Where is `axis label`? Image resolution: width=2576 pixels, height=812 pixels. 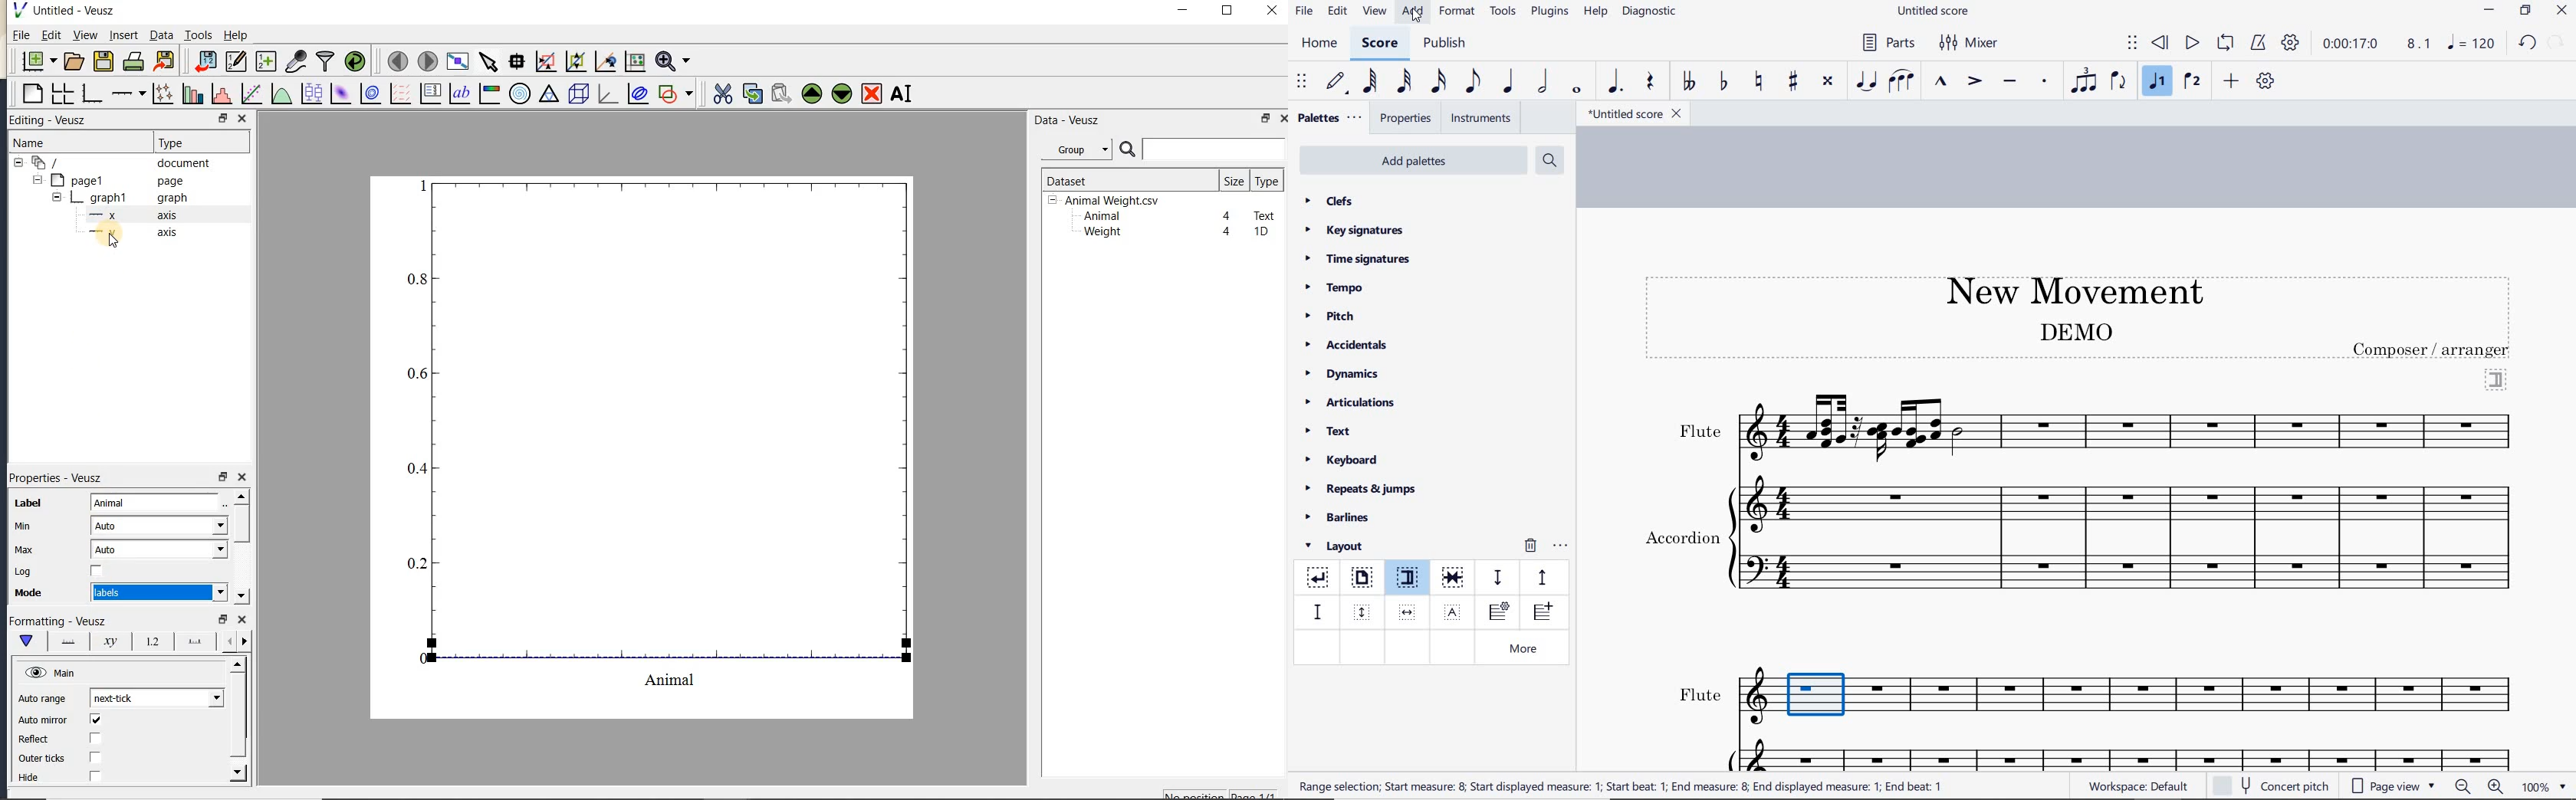
axis label is located at coordinates (107, 641).